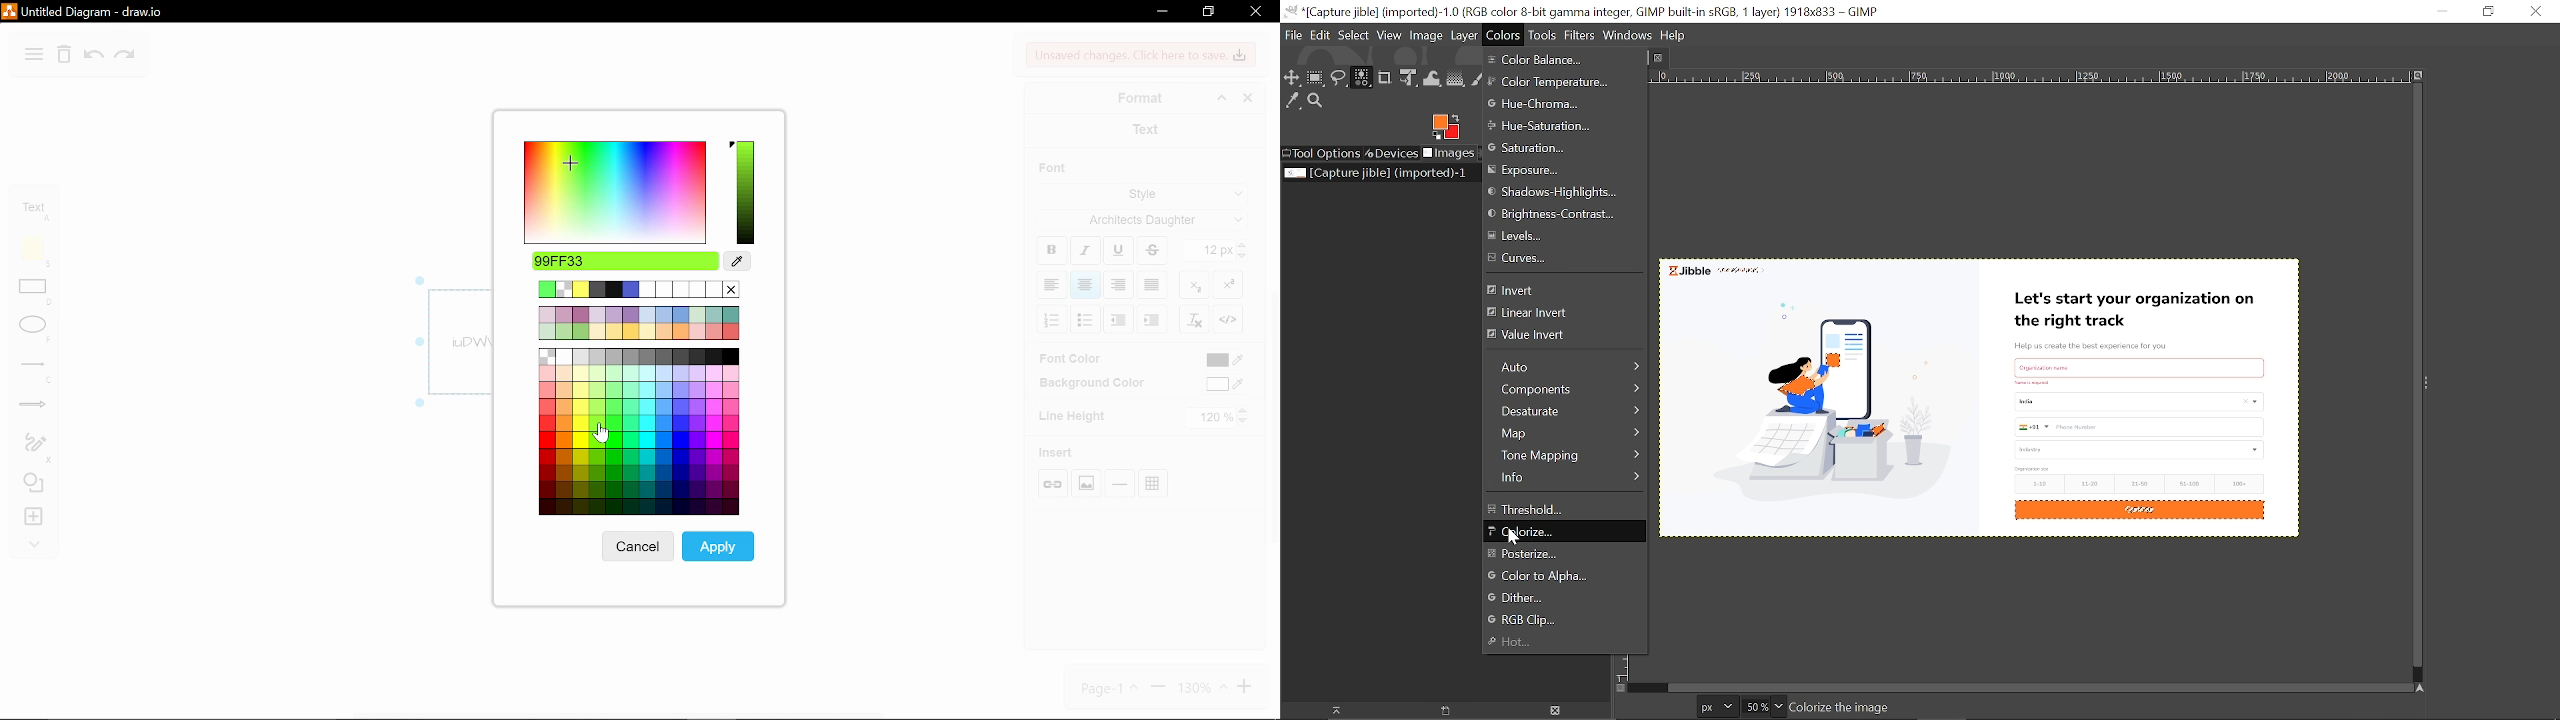 Image resolution: width=2576 pixels, height=728 pixels. What do you see at coordinates (1052, 248) in the screenshot?
I see `bold ` at bounding box center [1052, 248].